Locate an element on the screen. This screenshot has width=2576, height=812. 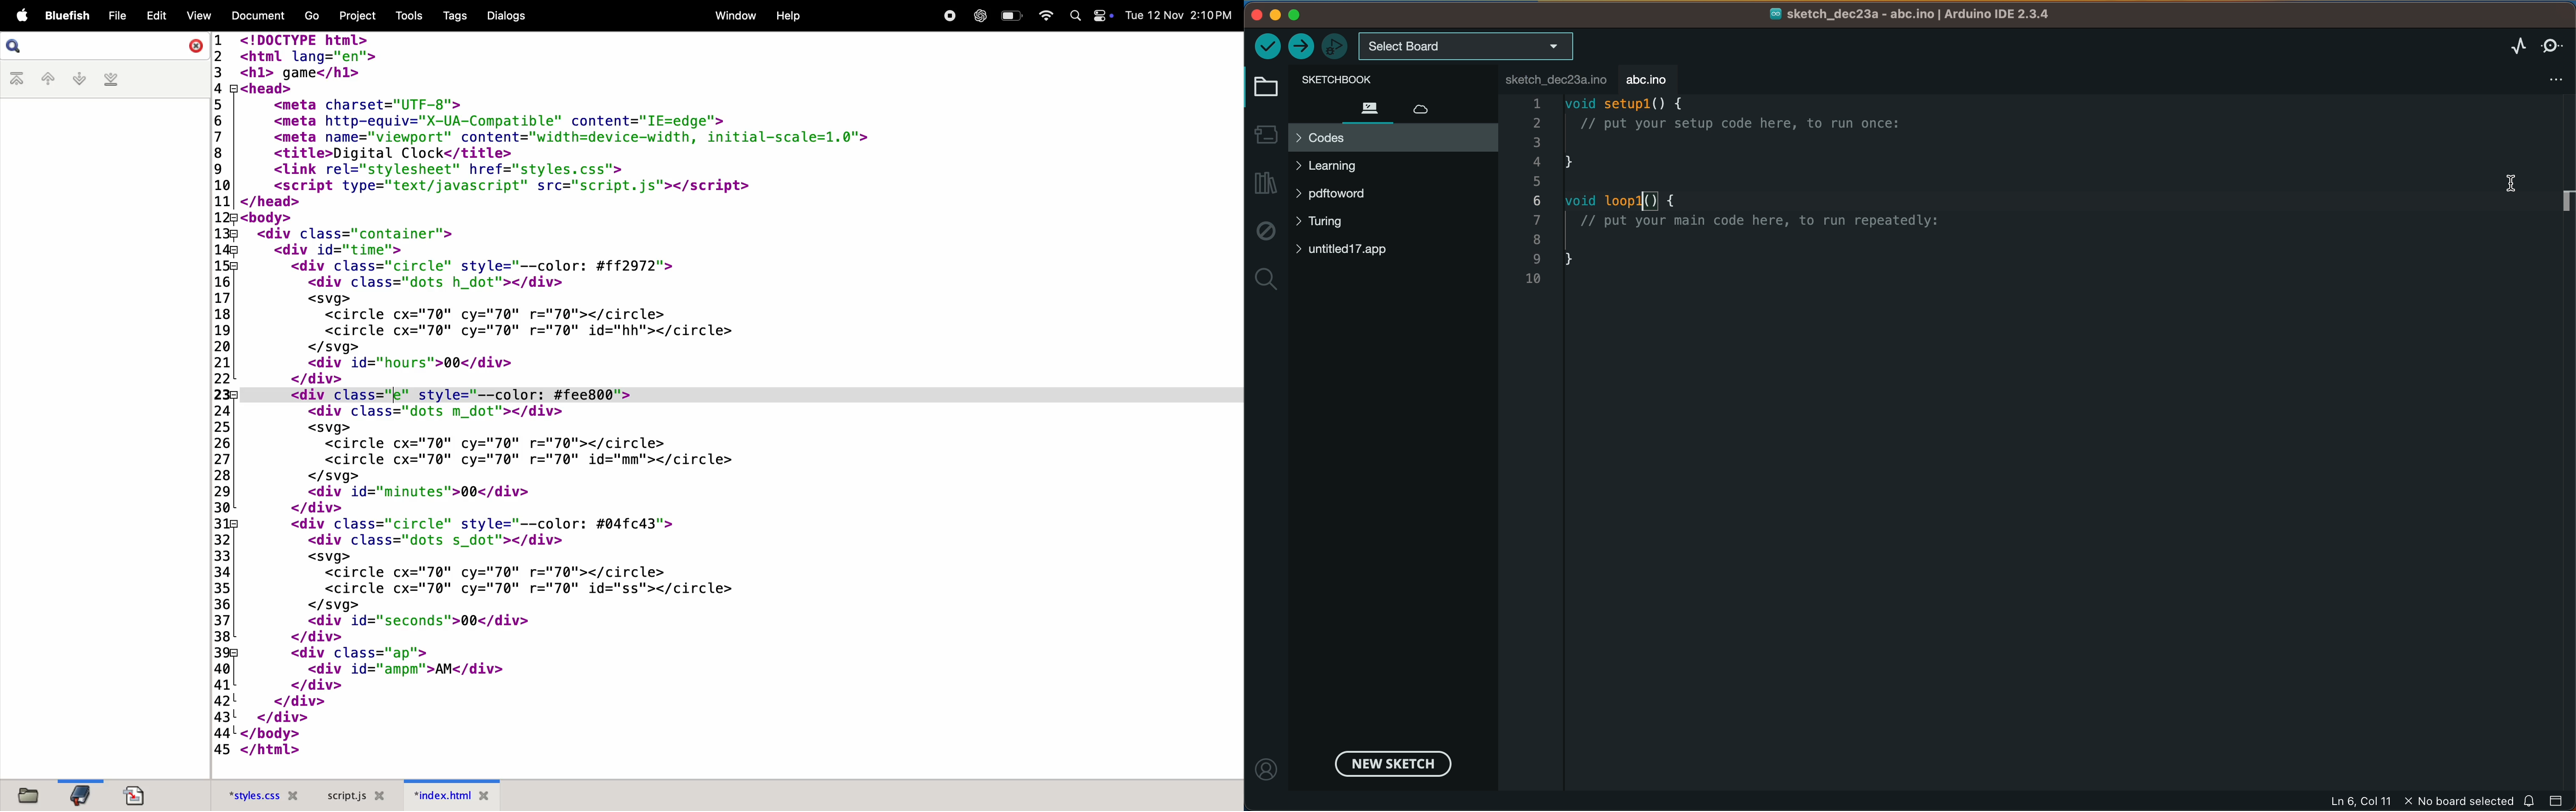
Toggle is located at coordinates (1104, 15).